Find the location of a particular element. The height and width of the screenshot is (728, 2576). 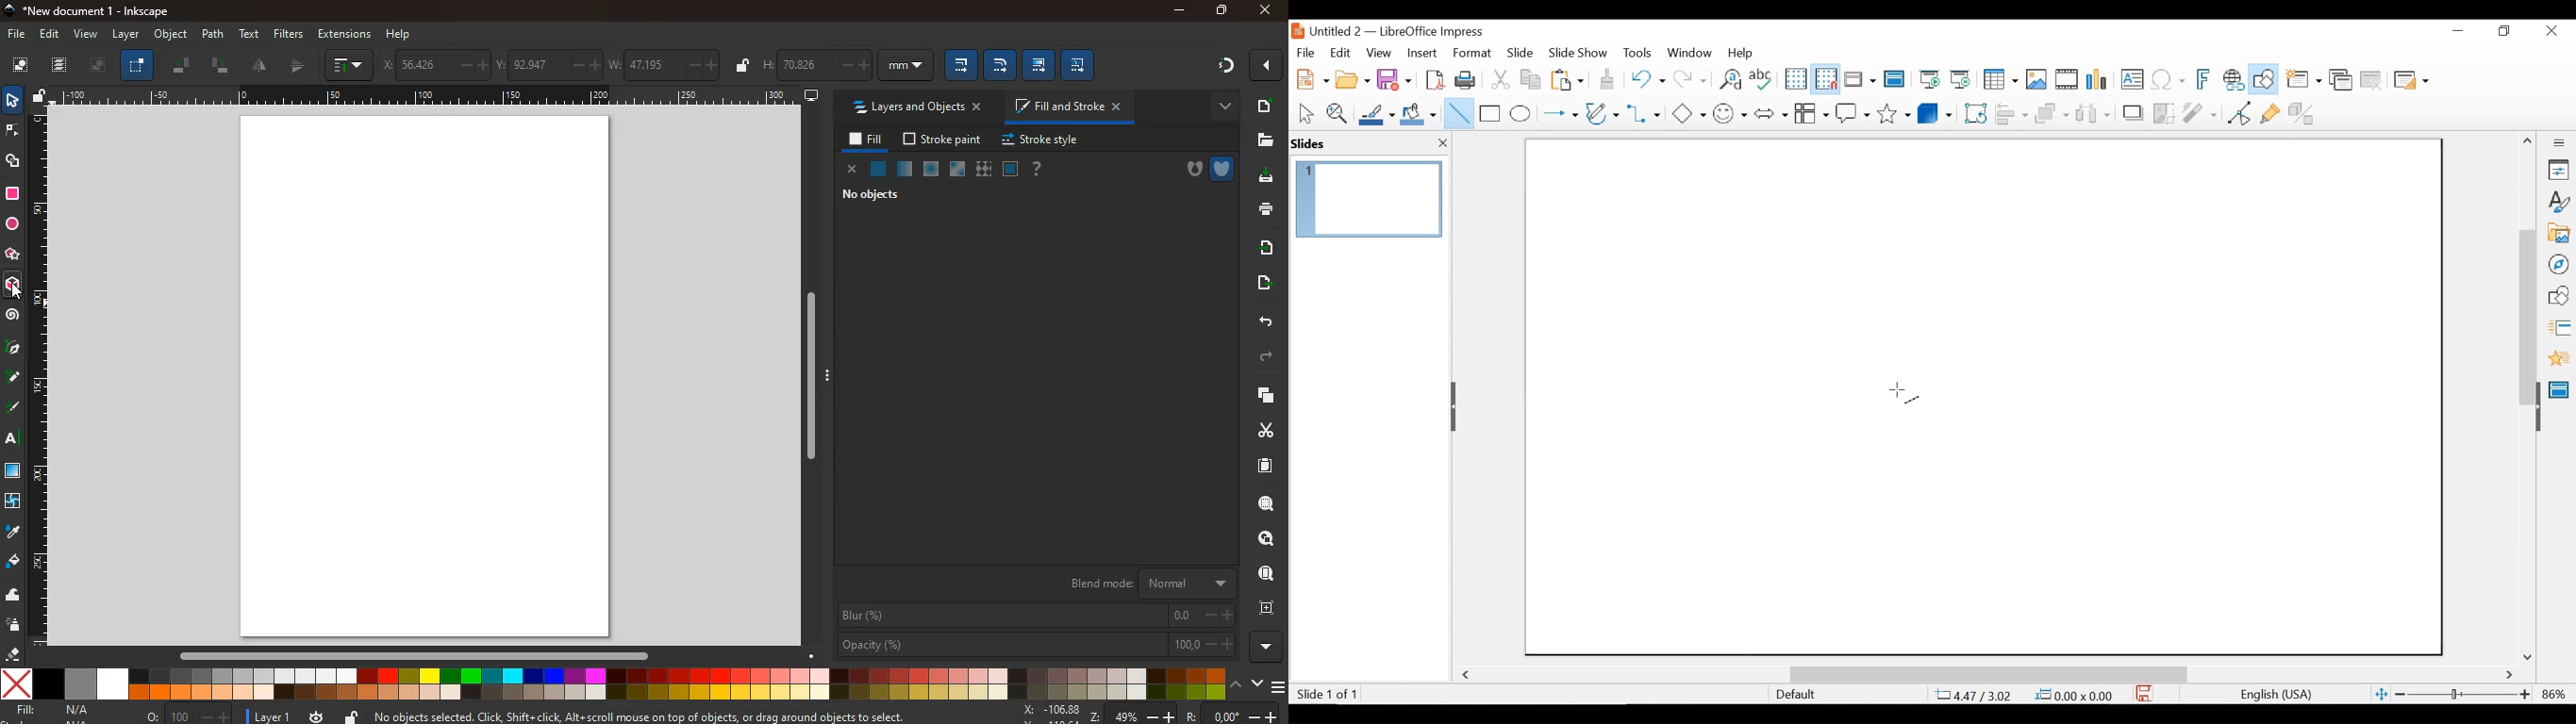

Connectors is located at coordinates (1645, 113).